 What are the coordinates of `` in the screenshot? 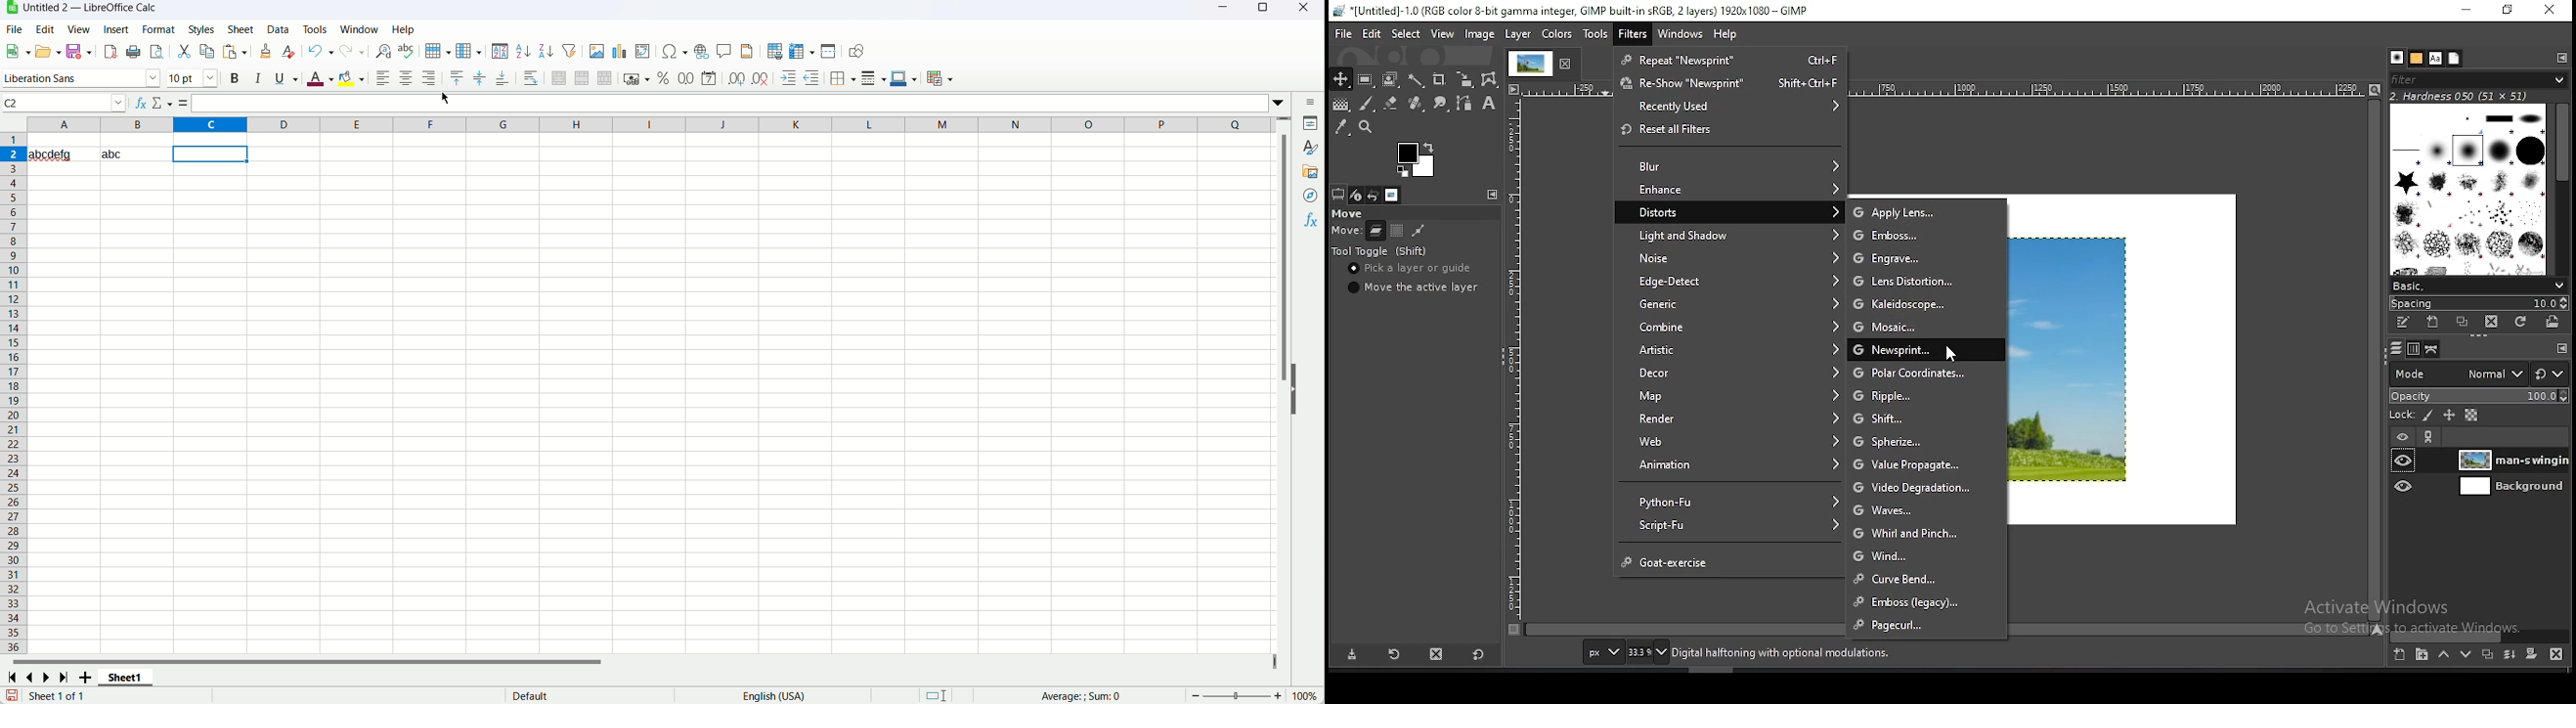 It's located at (2563, 349).